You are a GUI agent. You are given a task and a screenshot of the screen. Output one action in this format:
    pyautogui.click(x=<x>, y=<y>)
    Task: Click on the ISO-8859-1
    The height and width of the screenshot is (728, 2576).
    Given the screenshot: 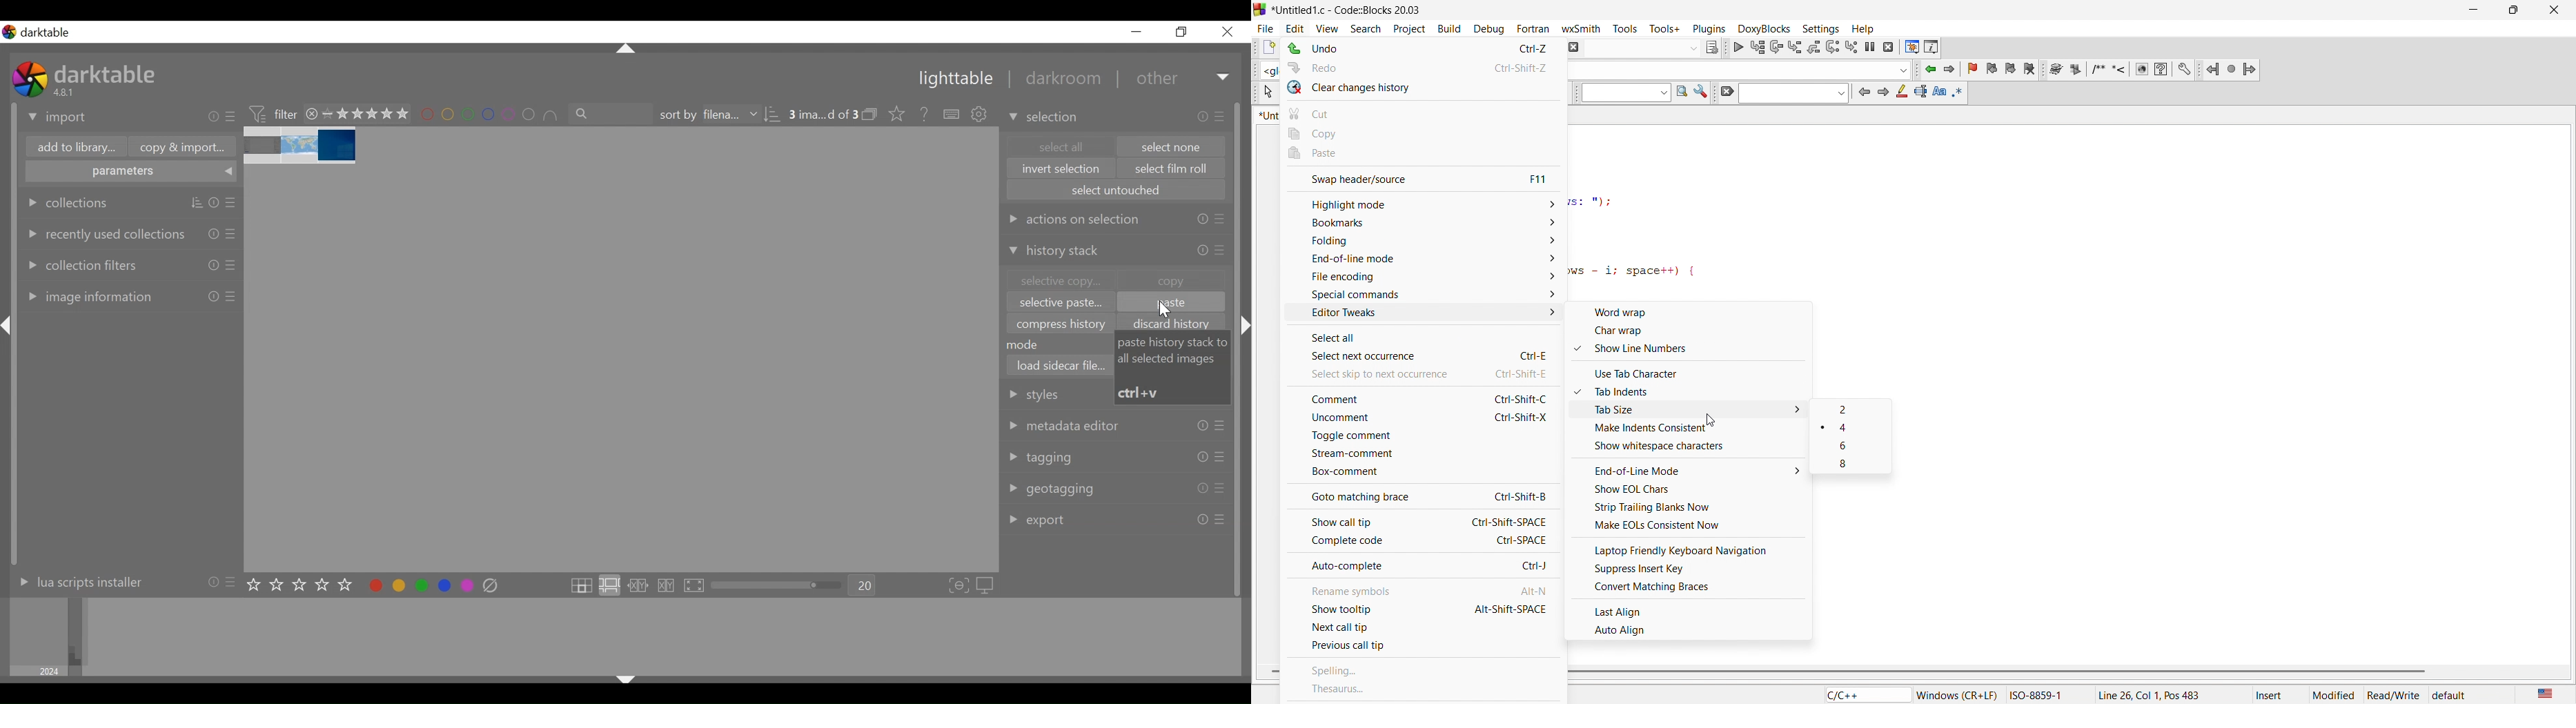 What is the action you would take?
    pyautogui.click(x=2045, y=694)
    